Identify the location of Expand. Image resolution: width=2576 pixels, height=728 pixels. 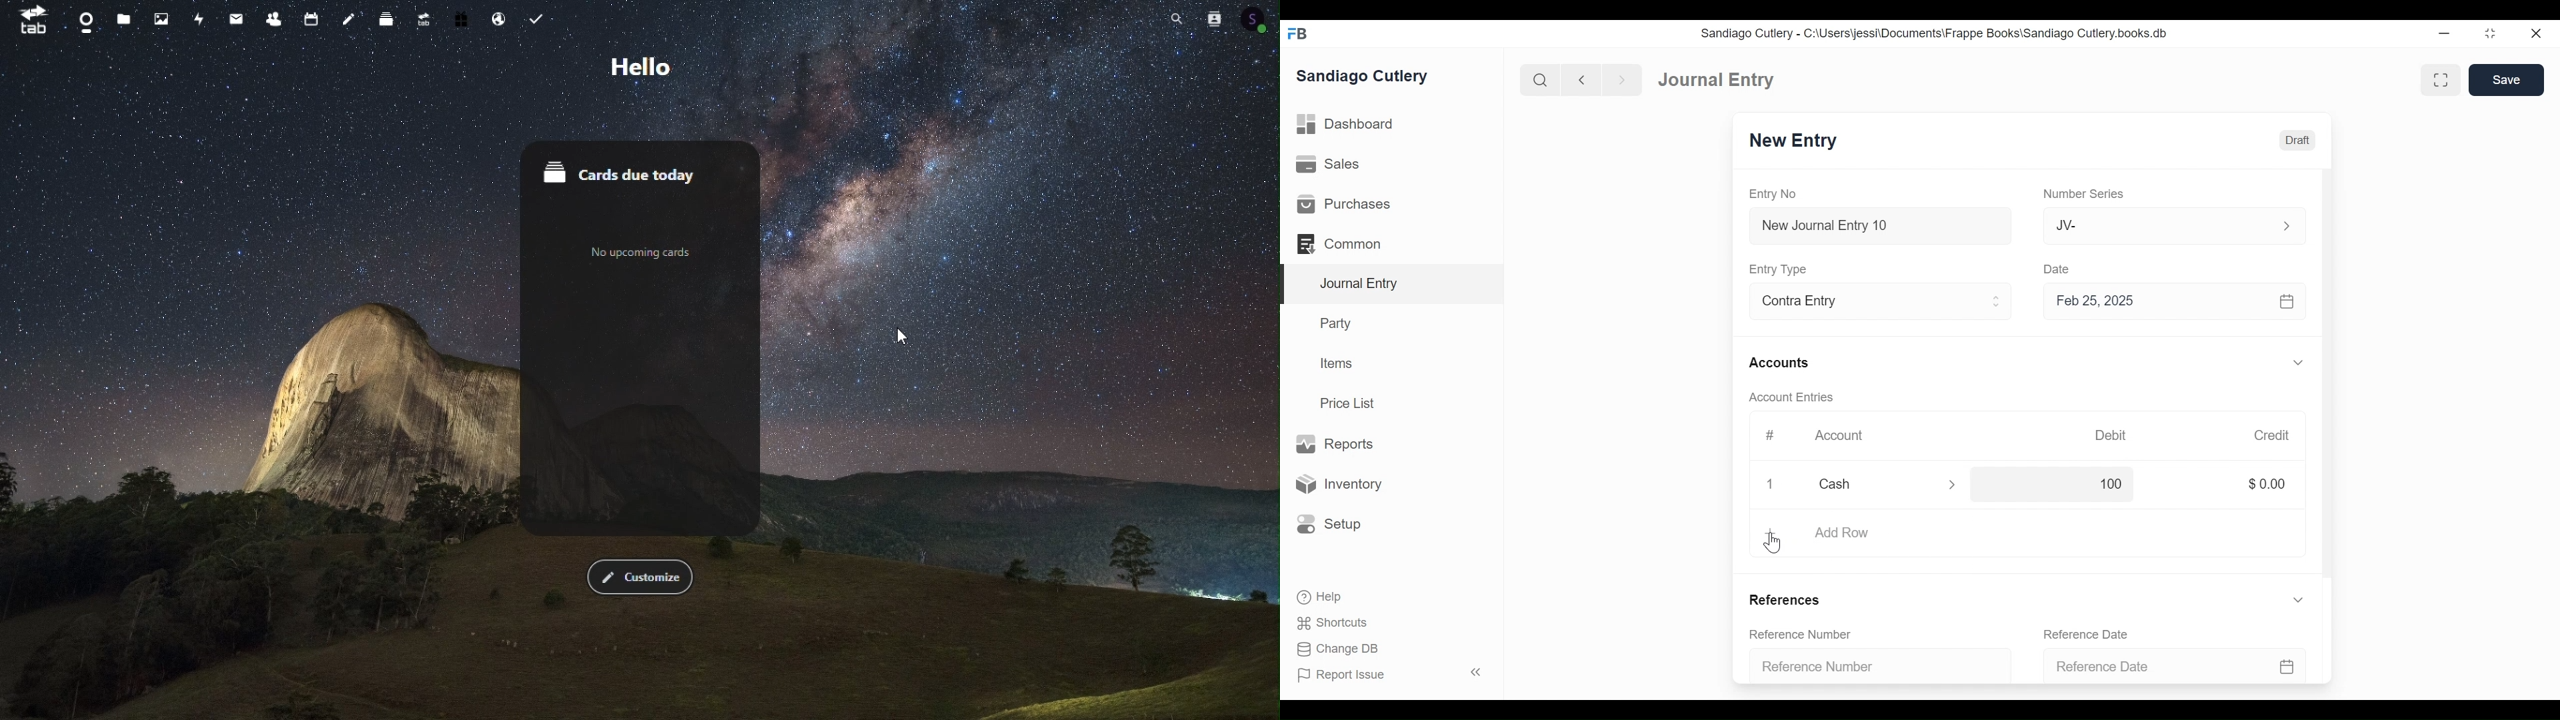
(2300, 602).